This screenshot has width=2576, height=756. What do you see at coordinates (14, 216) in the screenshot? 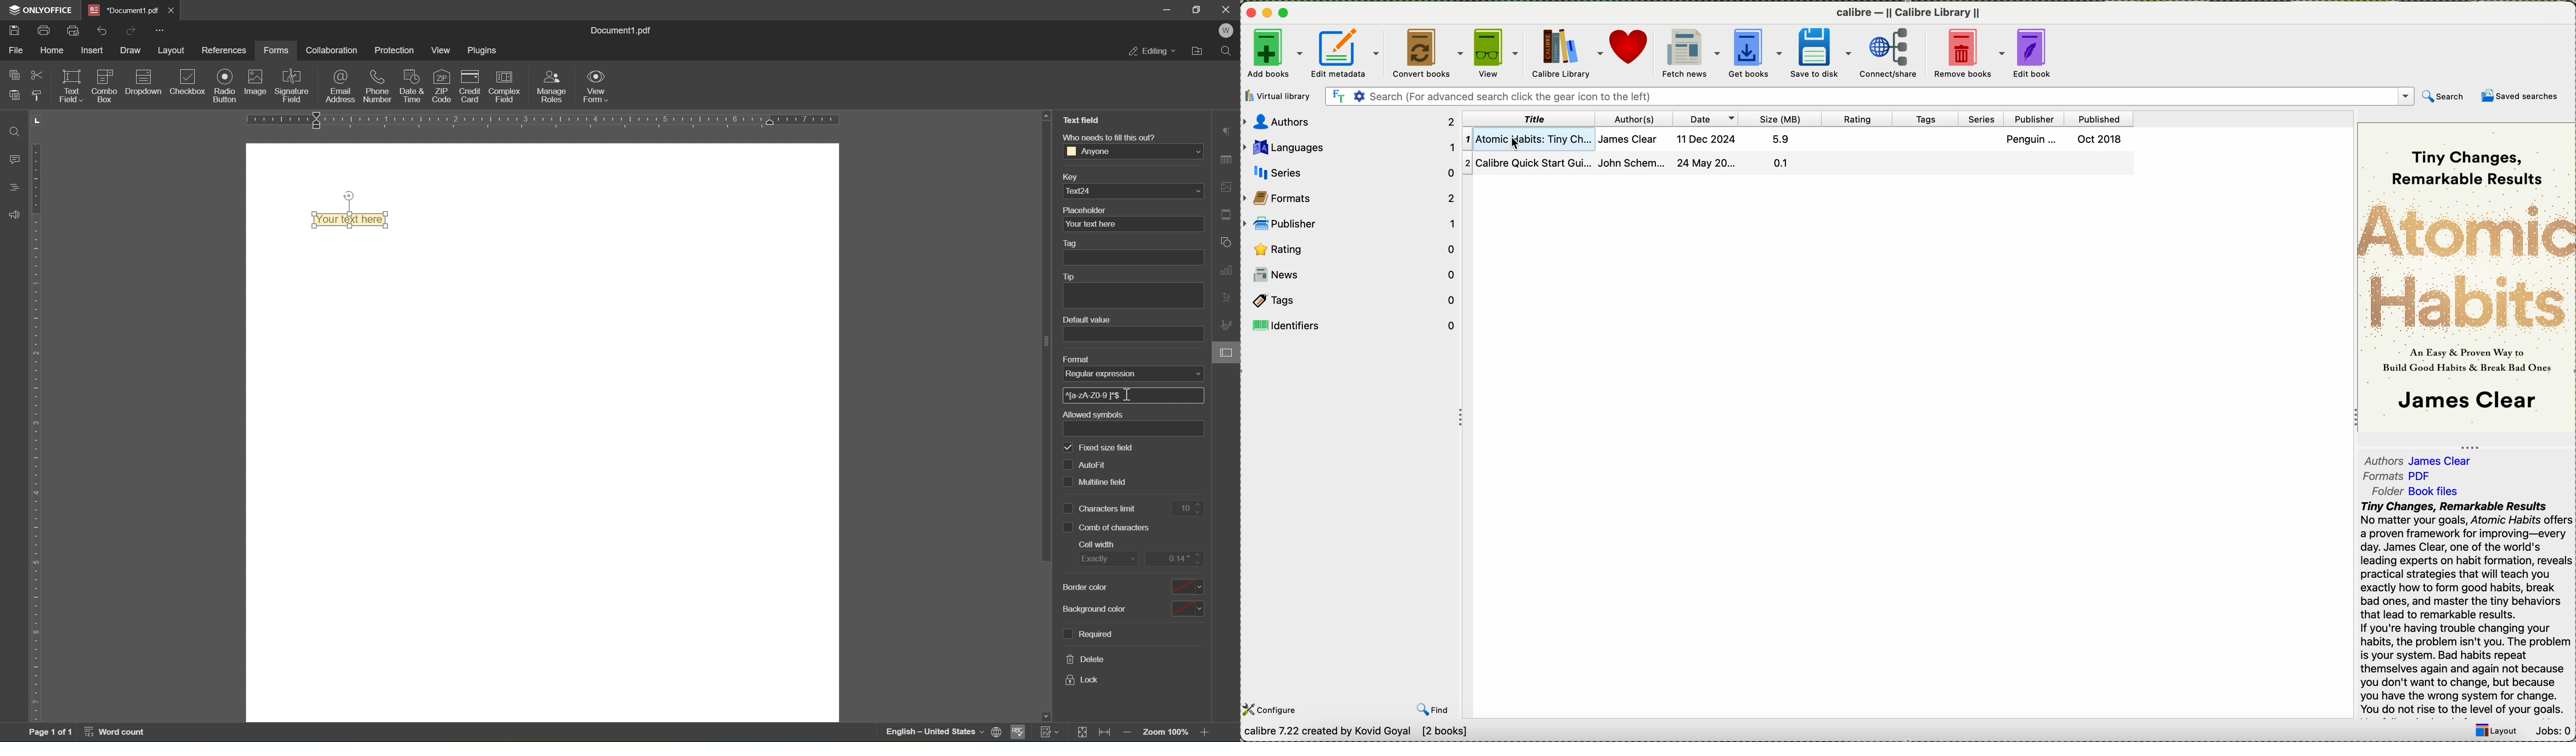
I see `feedback and support` at bounding box center [14, 216].